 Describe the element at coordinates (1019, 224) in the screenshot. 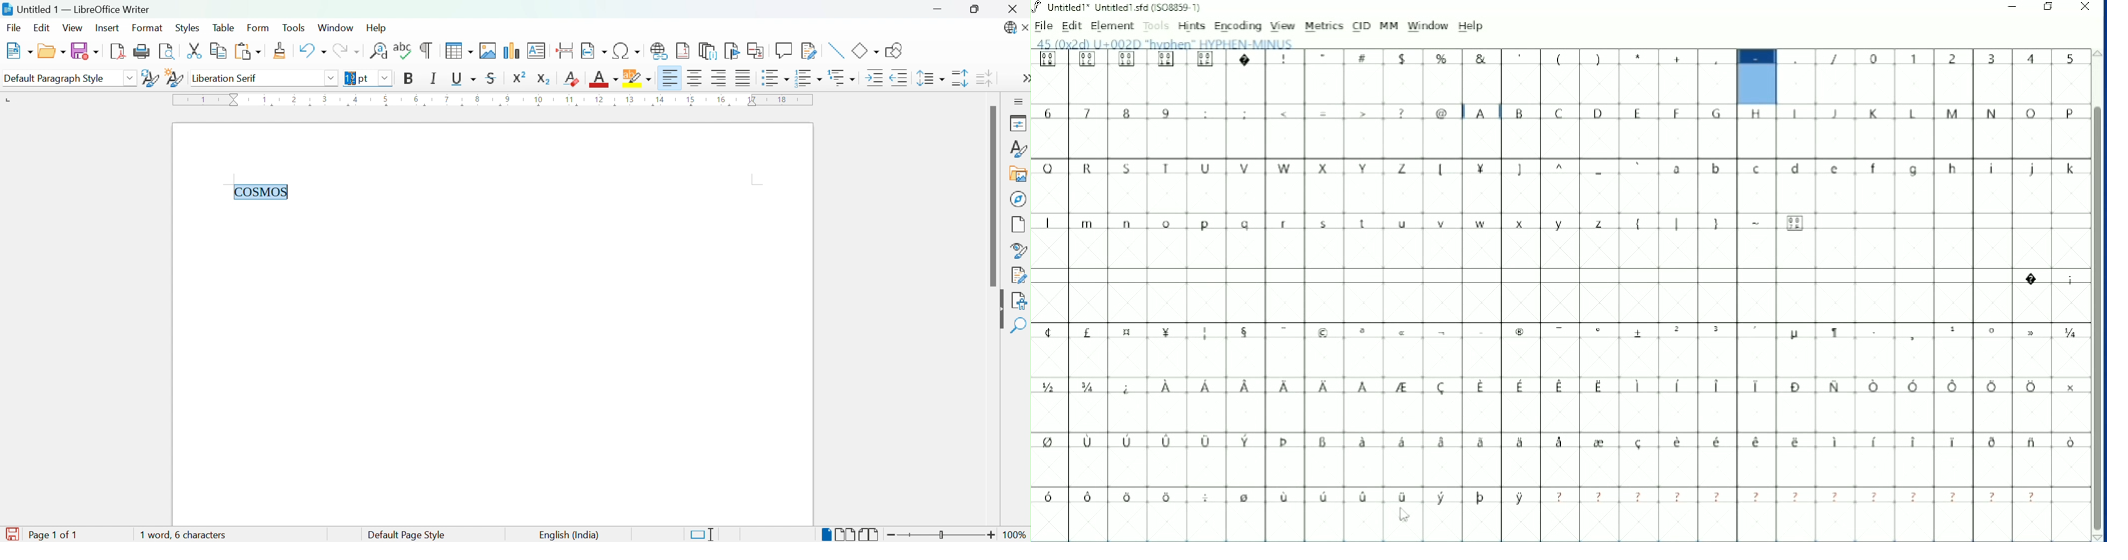

I see `Page` at that location.